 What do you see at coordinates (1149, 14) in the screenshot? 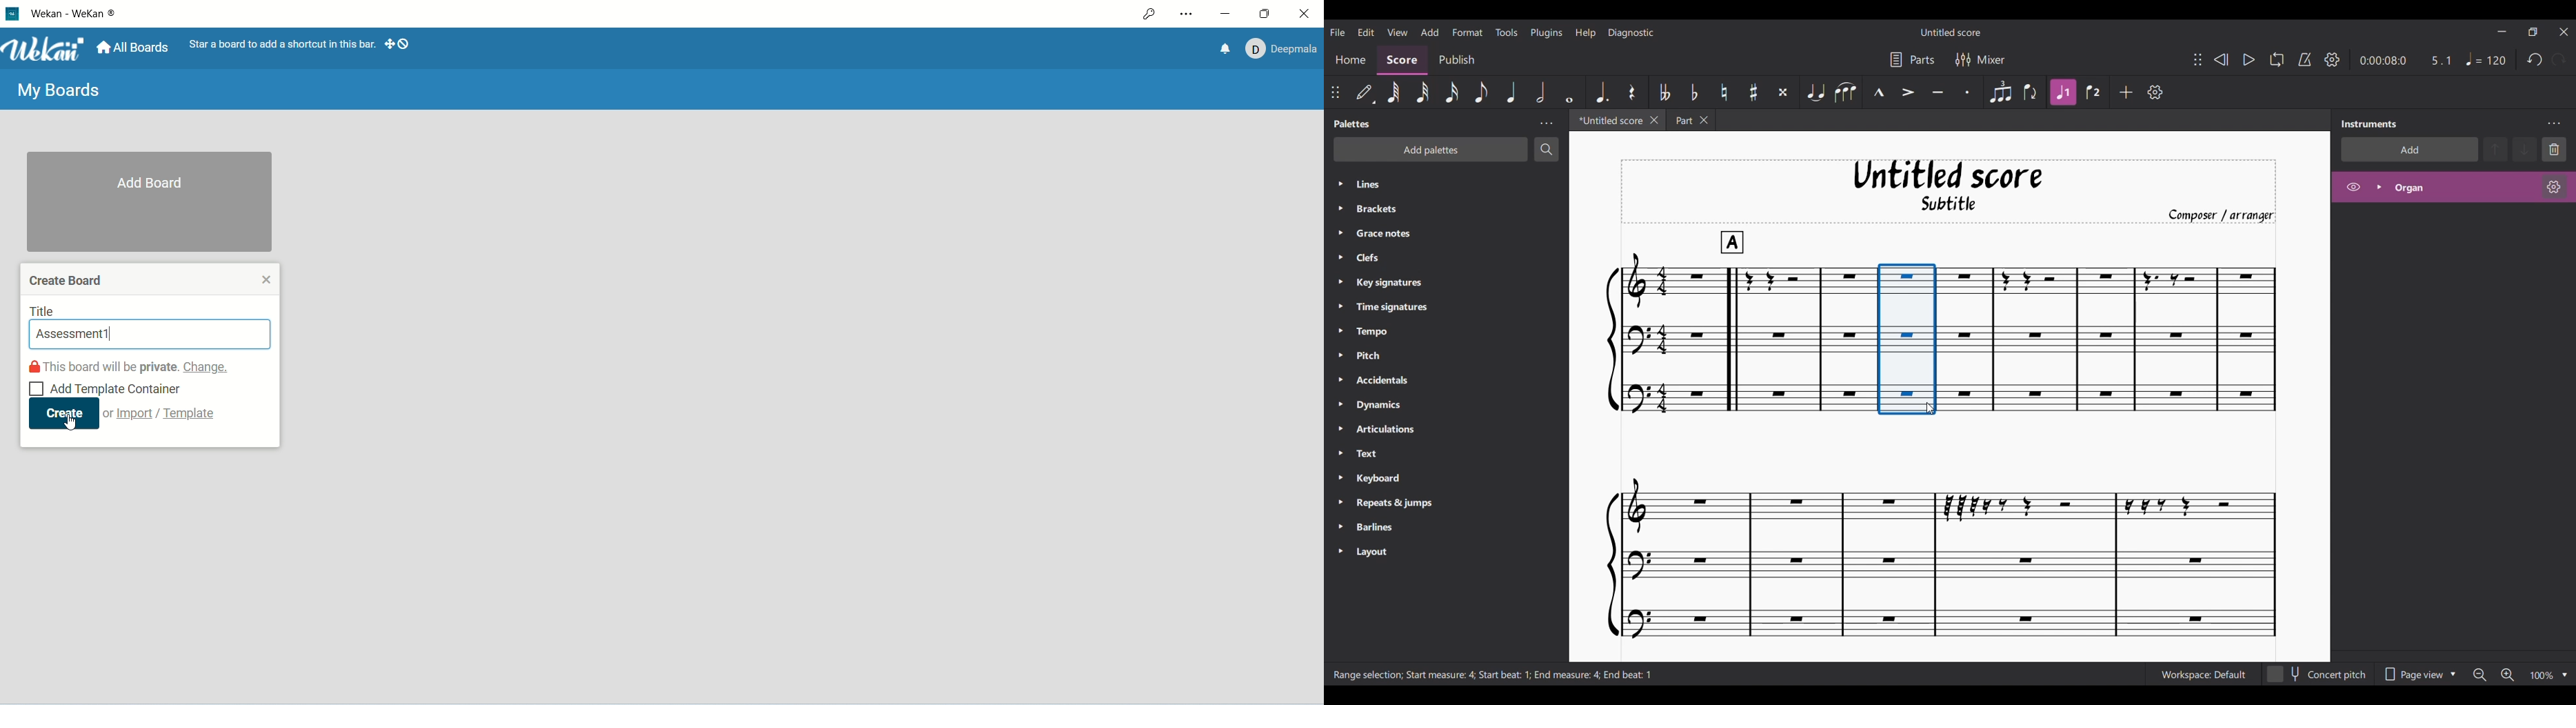
I see `access permission` at bounding box center [1149, 14].